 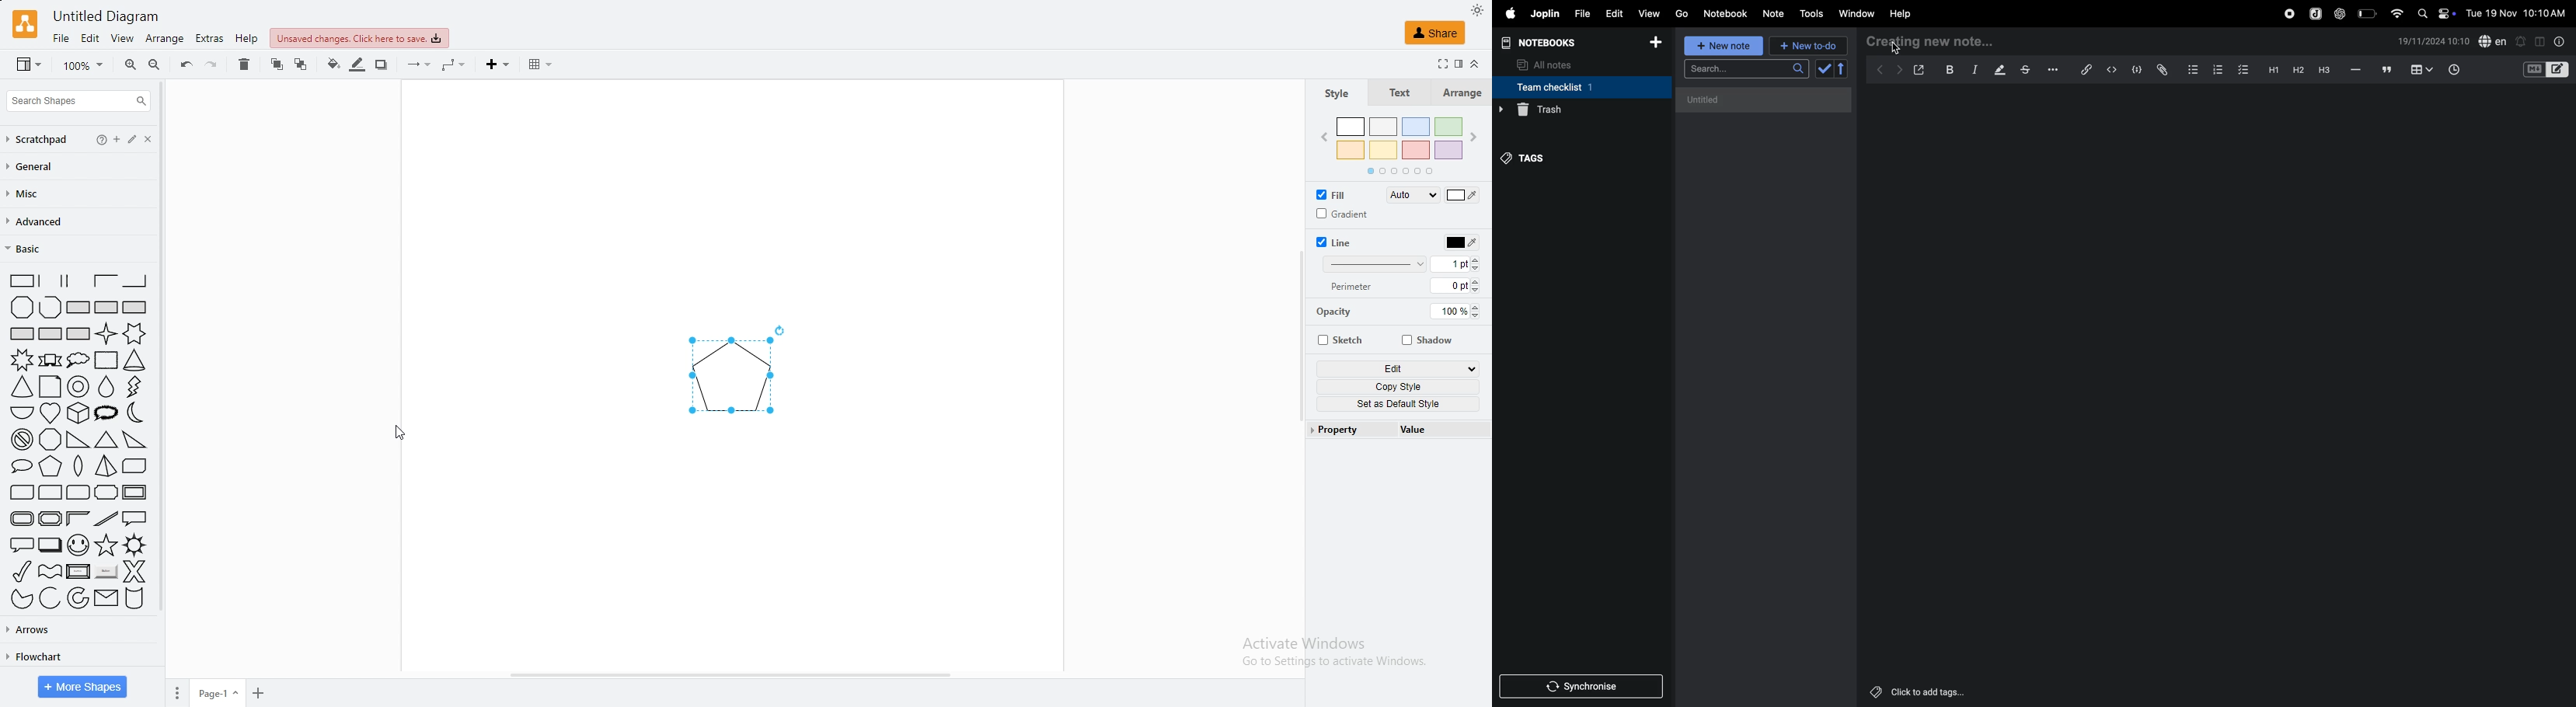 What do you see at coordinates (135, 467) in the screenshot?
I see `diagonal snip rectangle` at bounding box center [135, 467].